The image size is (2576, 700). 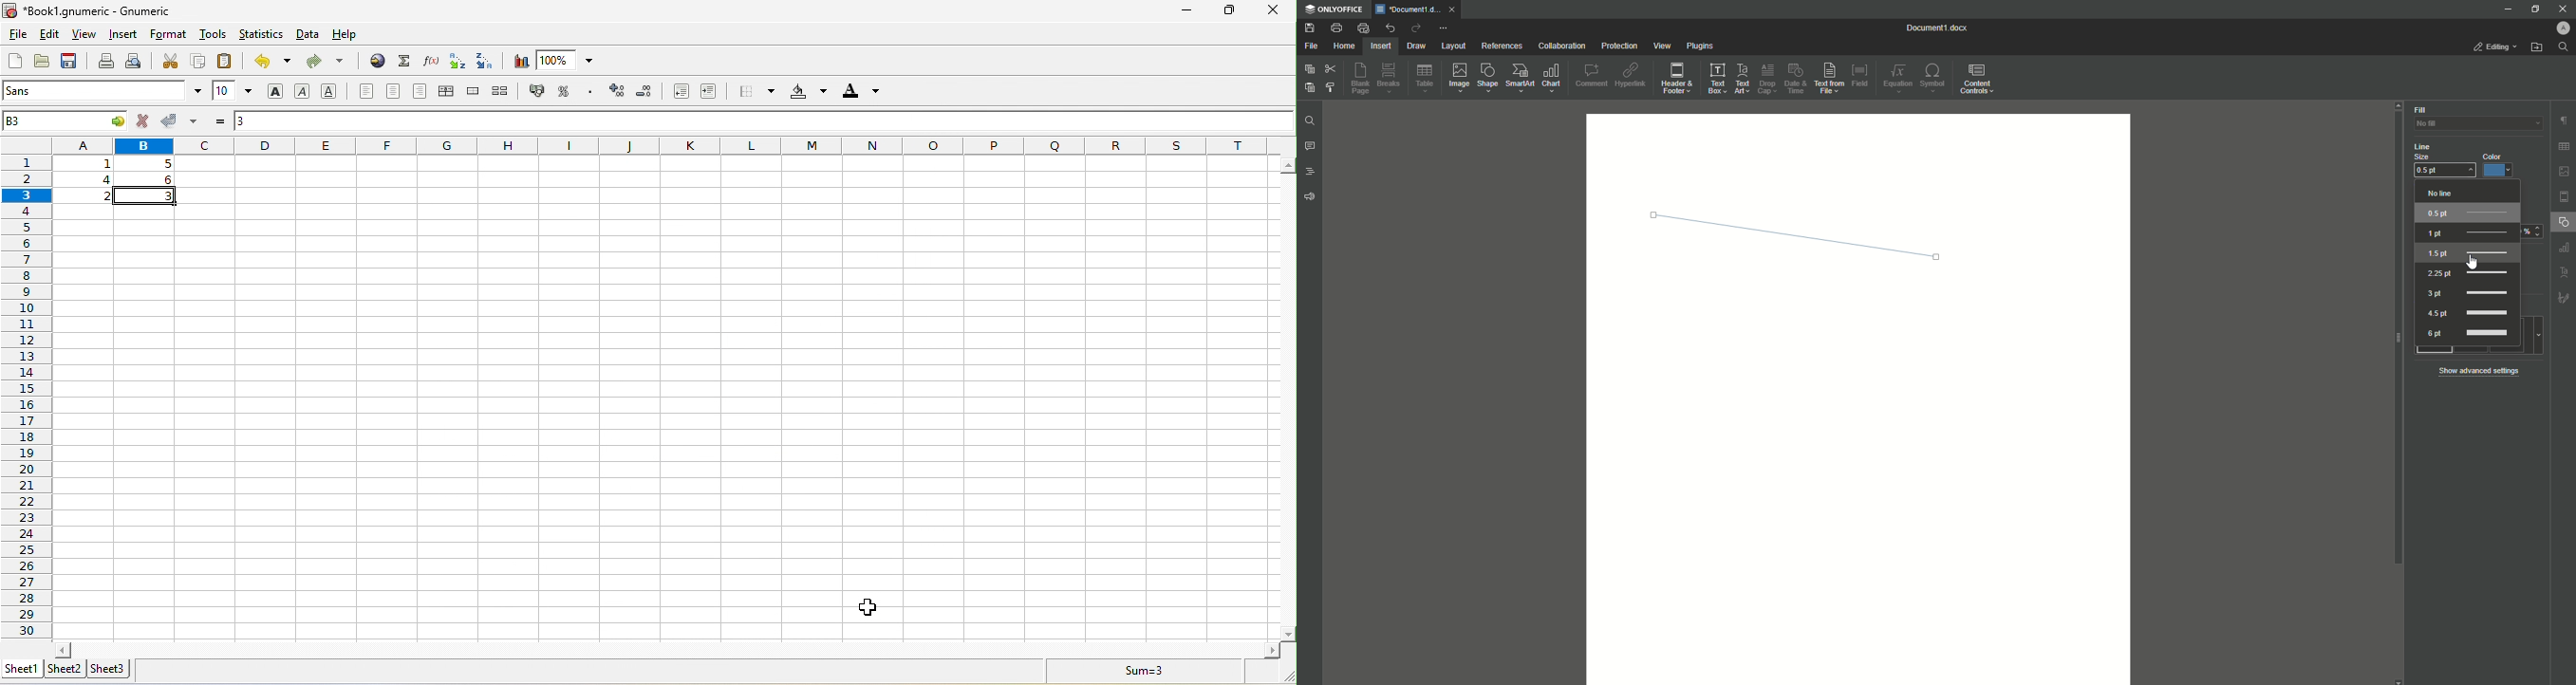 I want to click on sheet 2, so click(x=69, y=669).